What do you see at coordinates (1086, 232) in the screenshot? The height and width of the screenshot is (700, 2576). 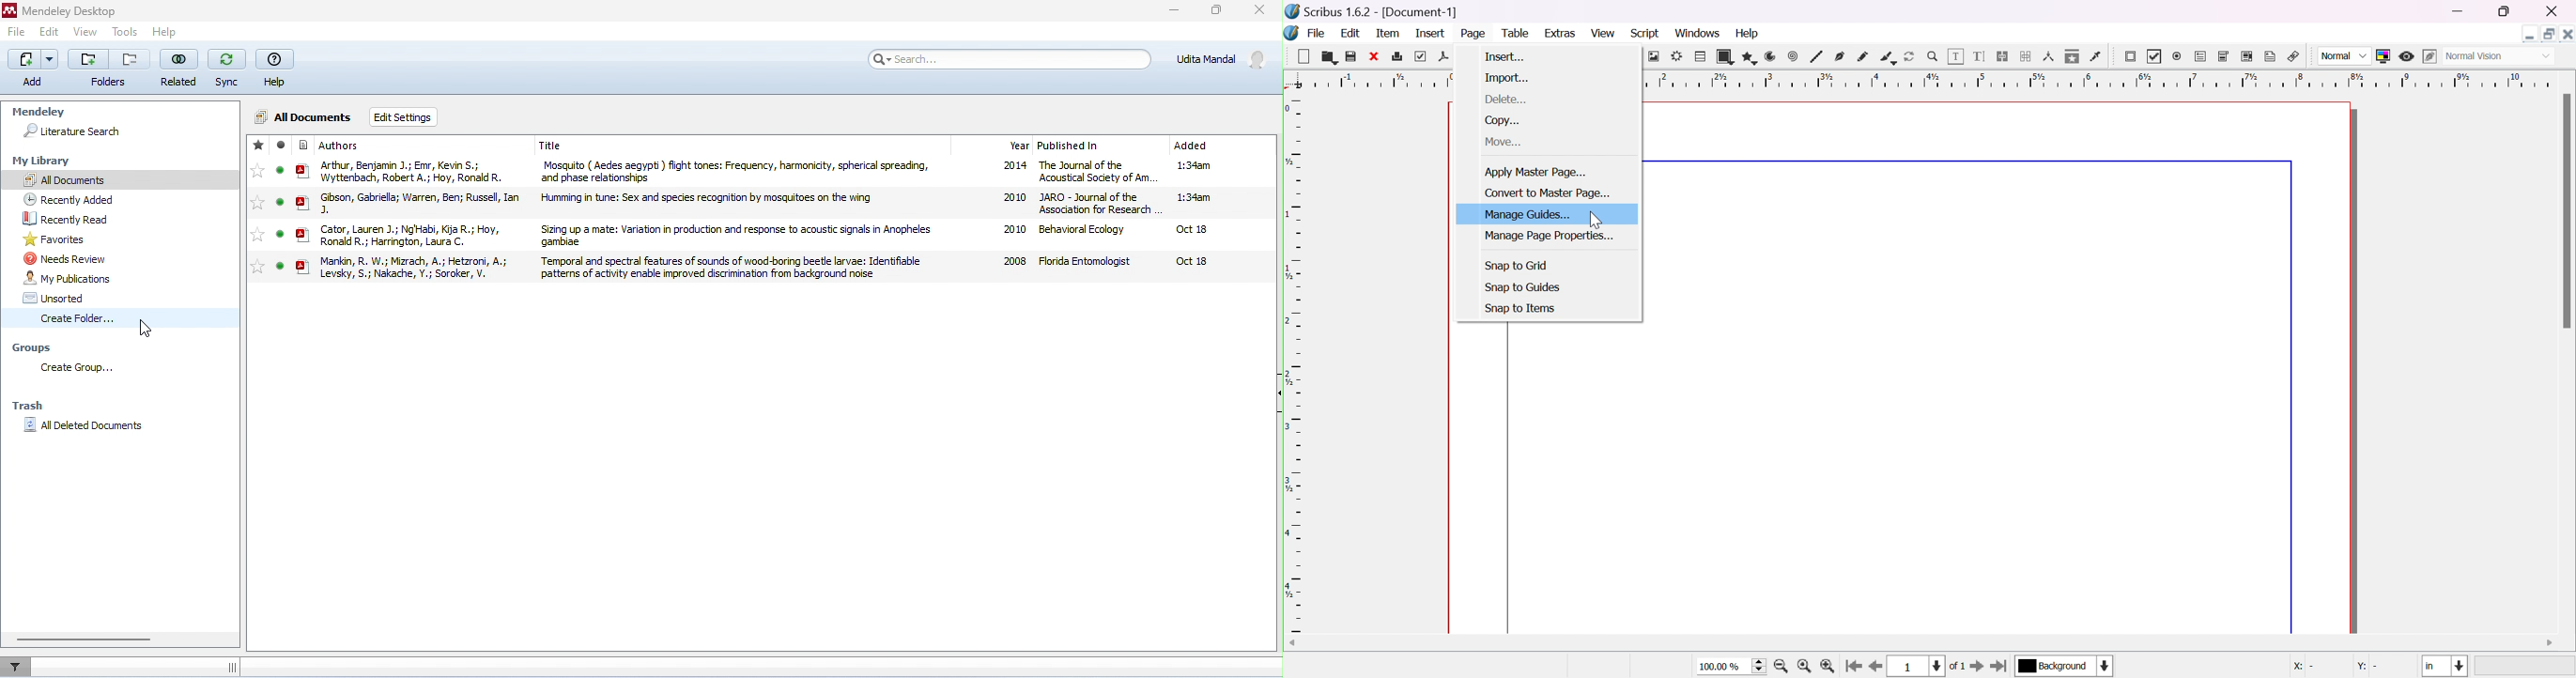 I see `behavioral ecology` at bounding box center [1086, 232].